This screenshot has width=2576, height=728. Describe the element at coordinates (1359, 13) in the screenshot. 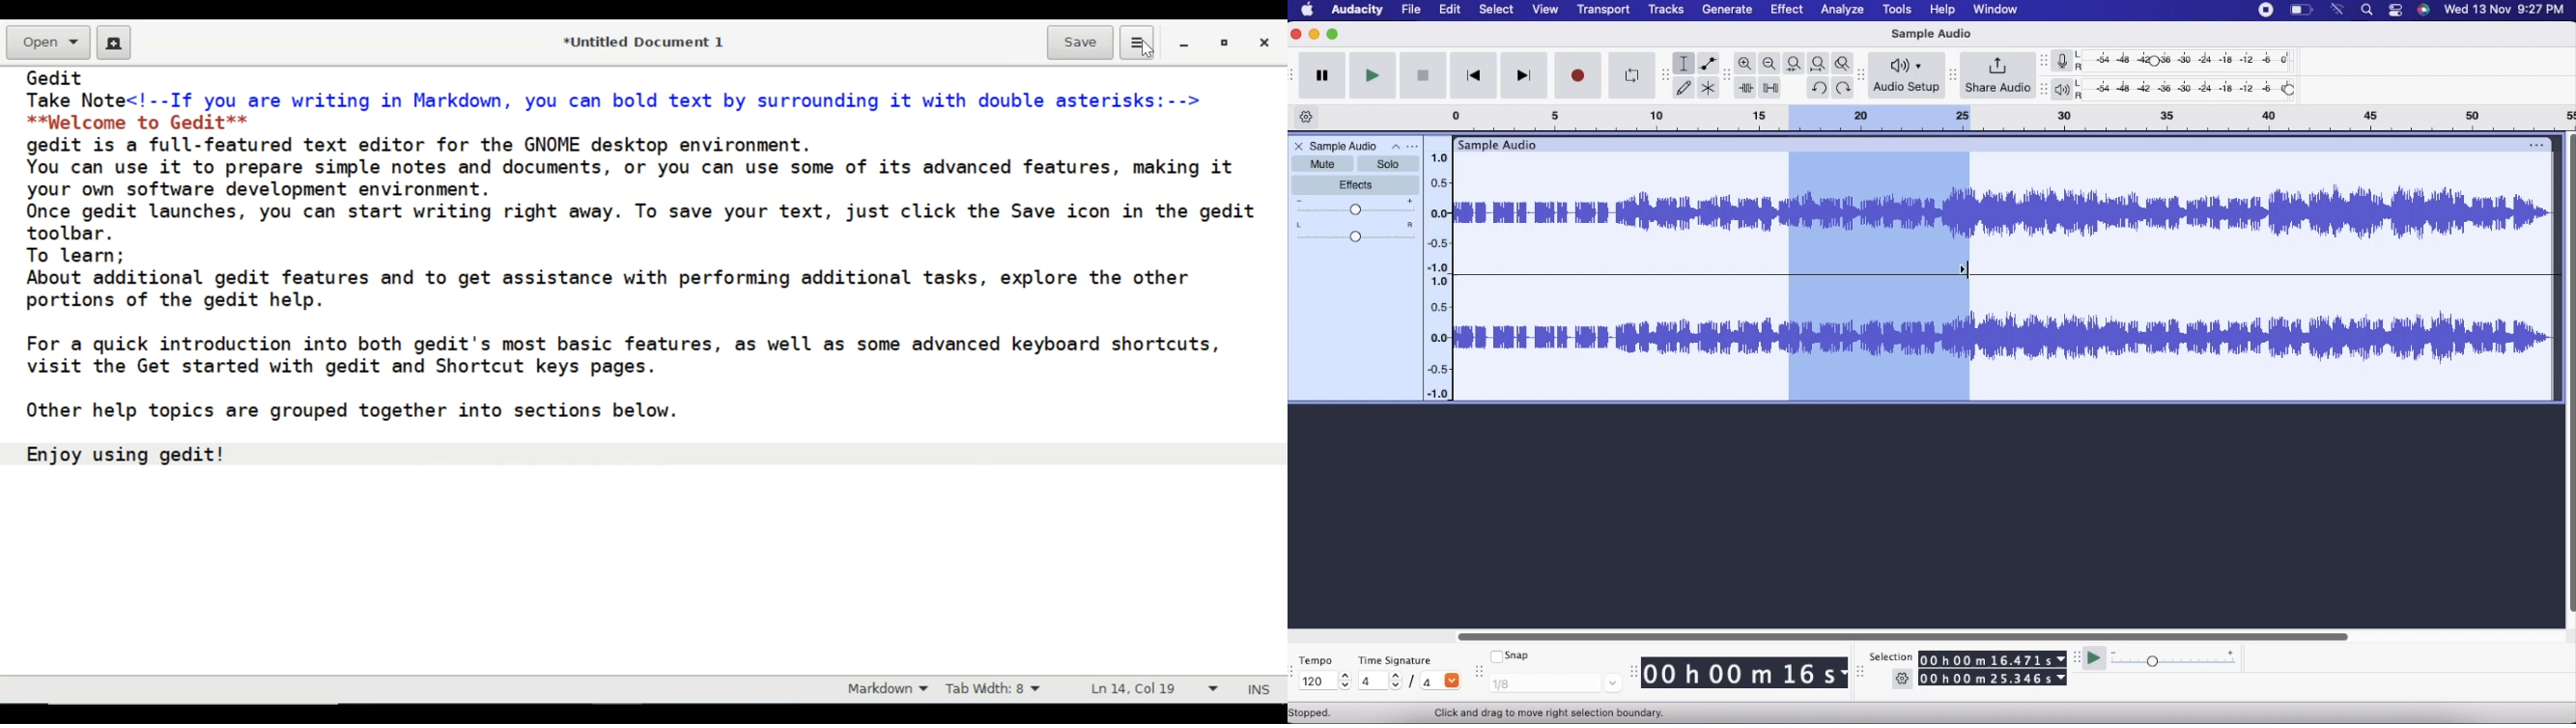

I see `Audacity` at that location.